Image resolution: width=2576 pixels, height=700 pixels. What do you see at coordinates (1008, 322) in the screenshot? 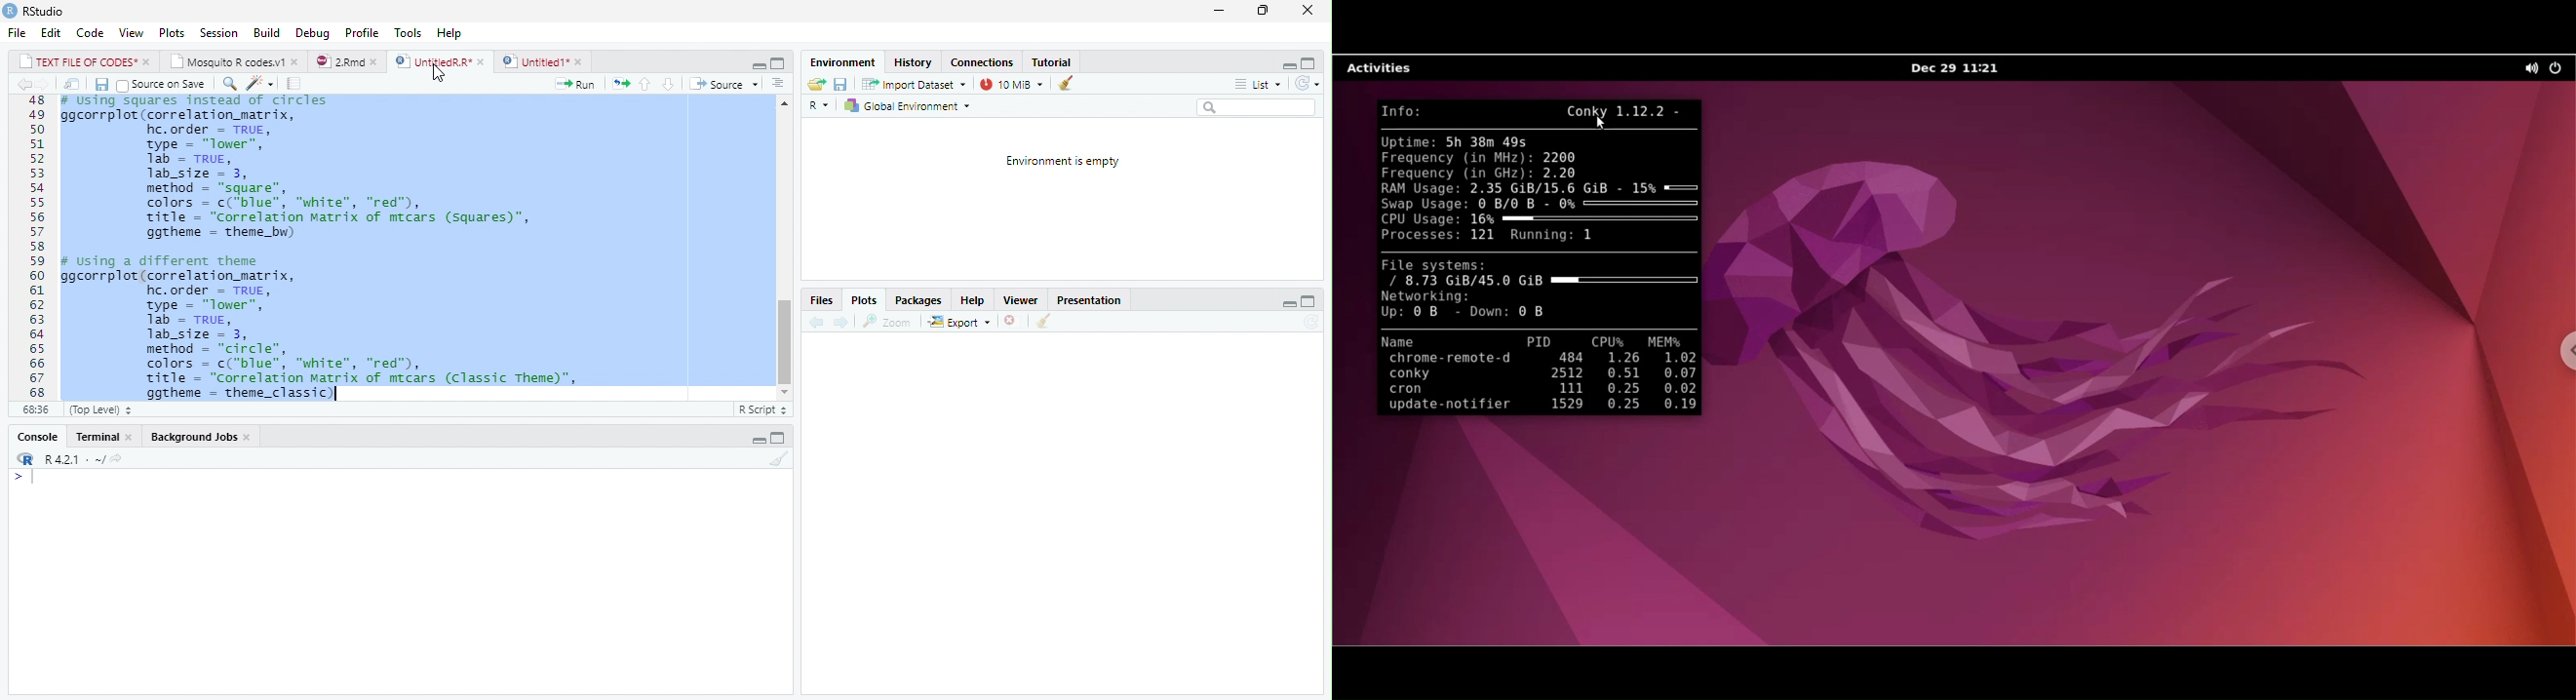
I see `clear current plot` at bounding box center [1008, 322].